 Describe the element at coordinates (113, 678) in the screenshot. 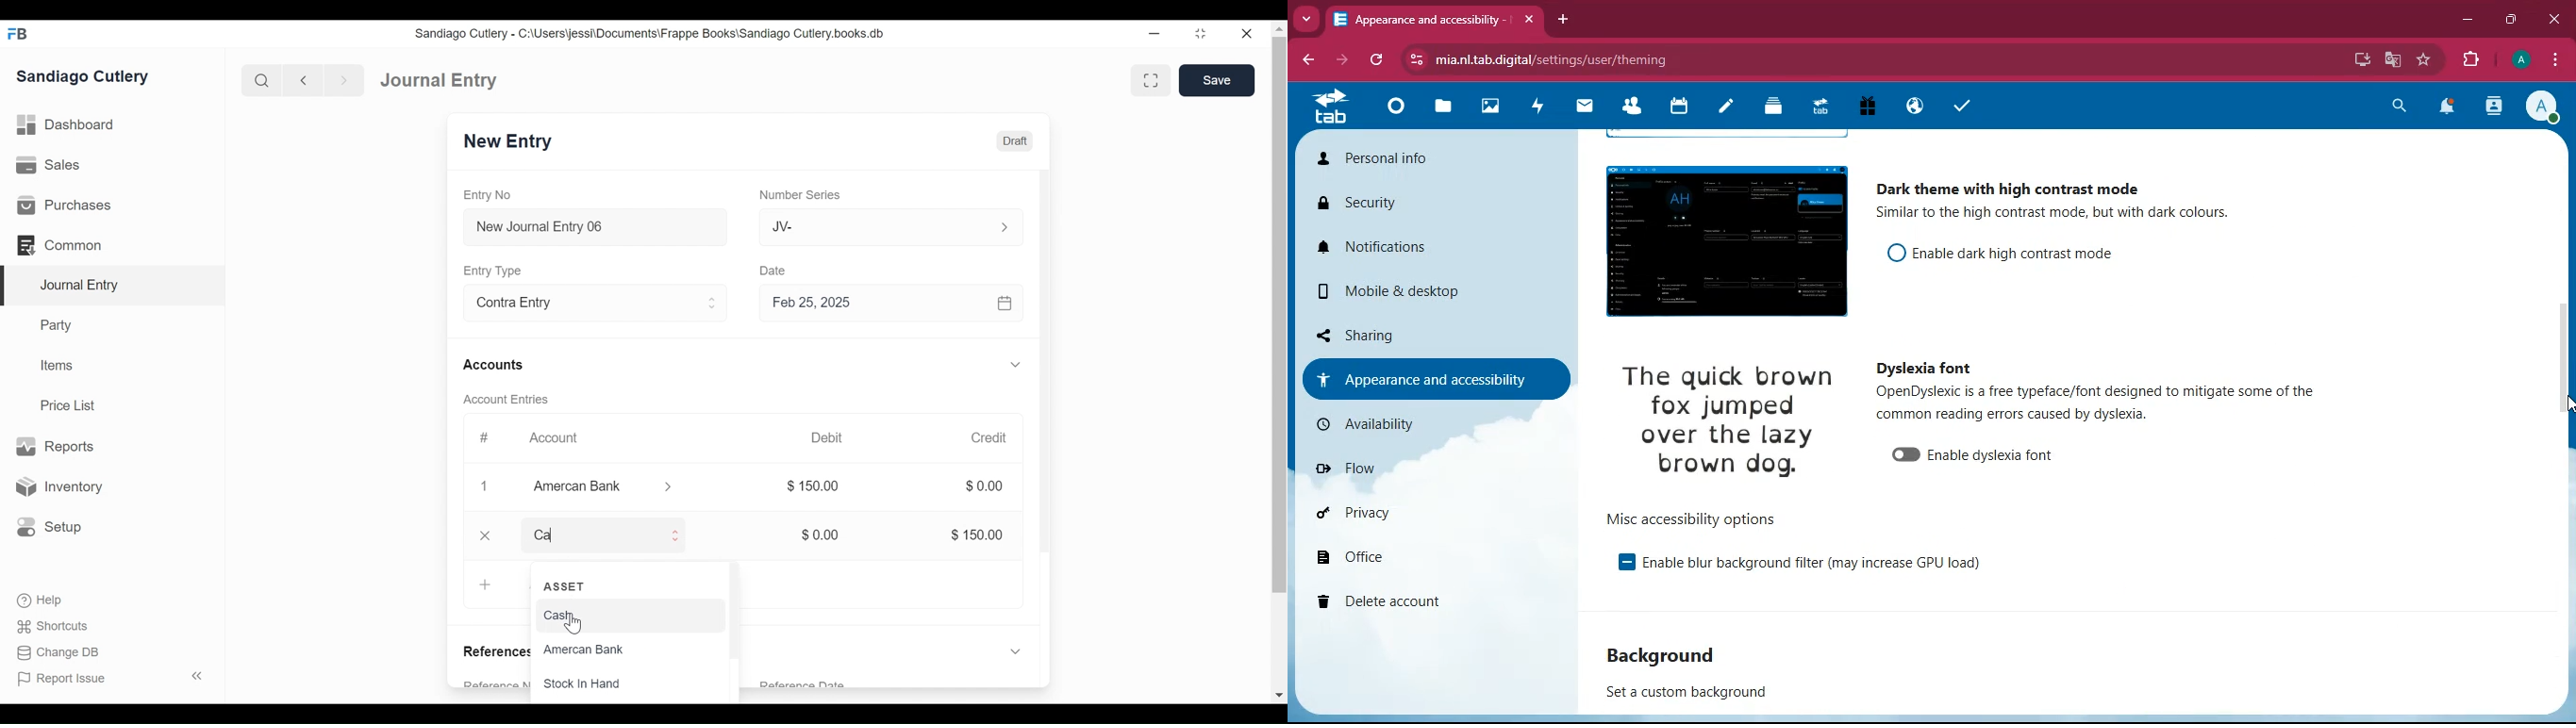

I see `Report Issue` at that location.